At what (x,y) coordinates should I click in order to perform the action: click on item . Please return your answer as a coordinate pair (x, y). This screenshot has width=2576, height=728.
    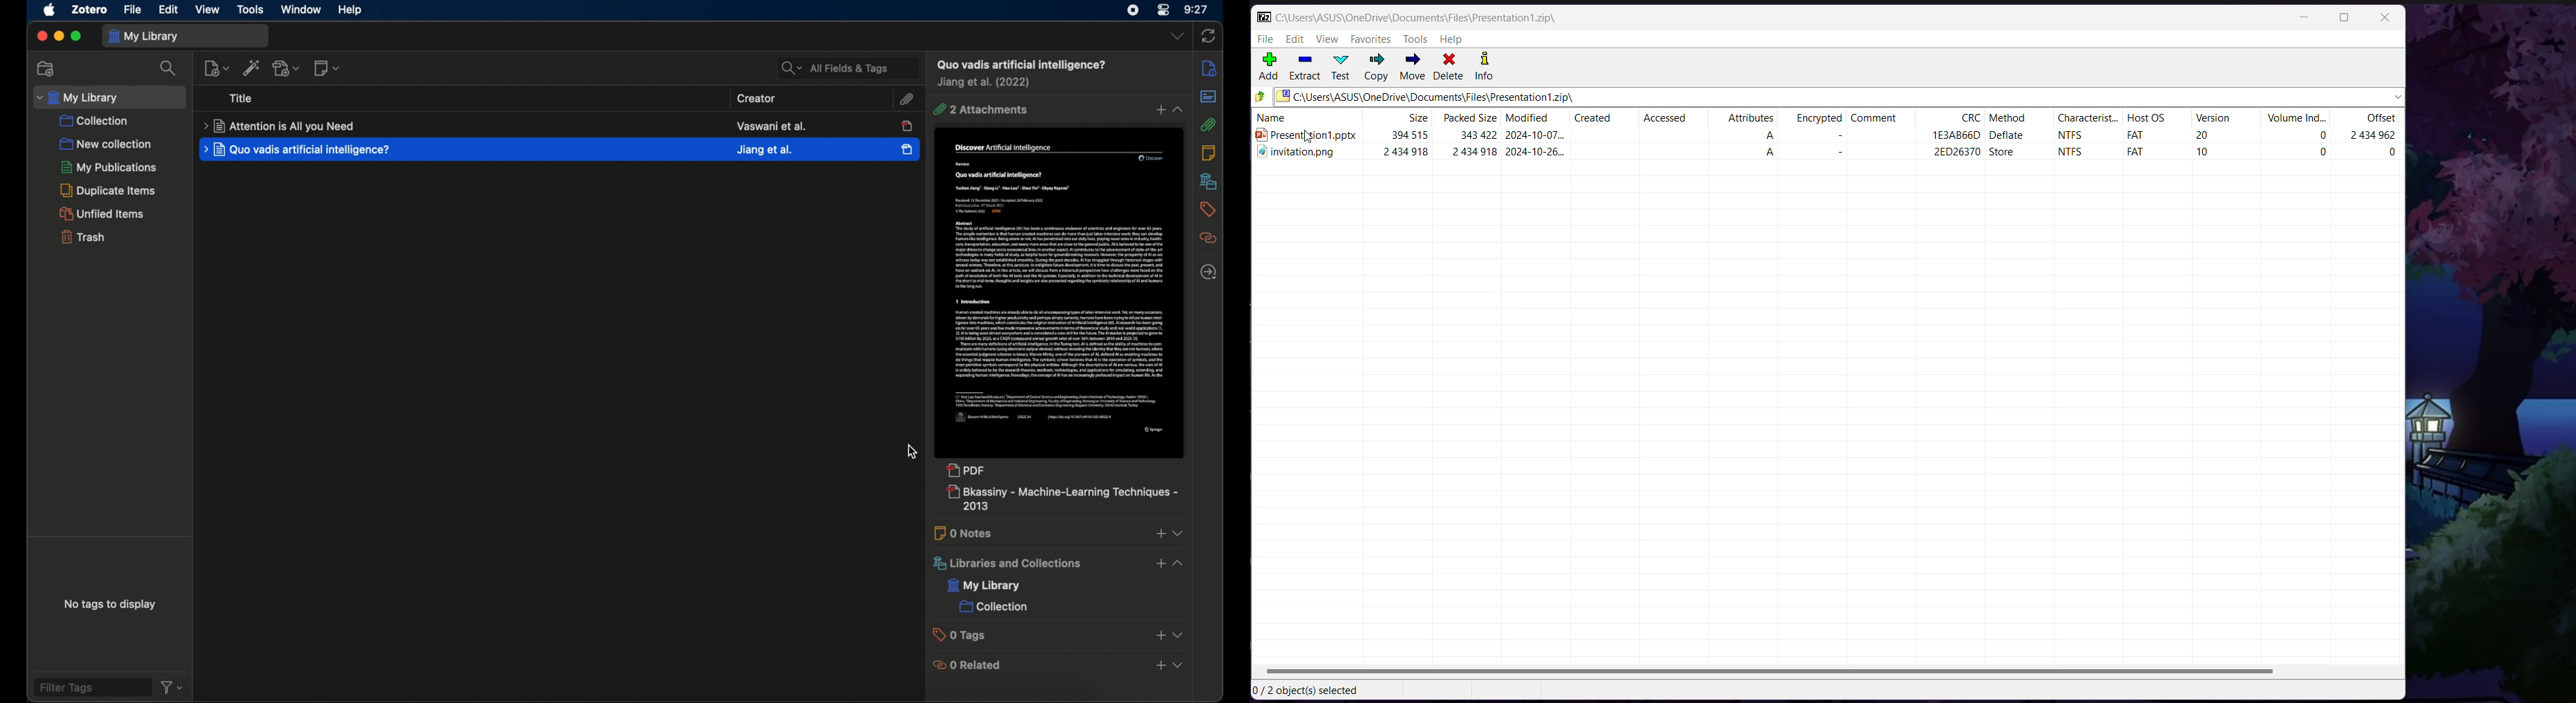
    Looking at the image, I should click on (1020, 64).